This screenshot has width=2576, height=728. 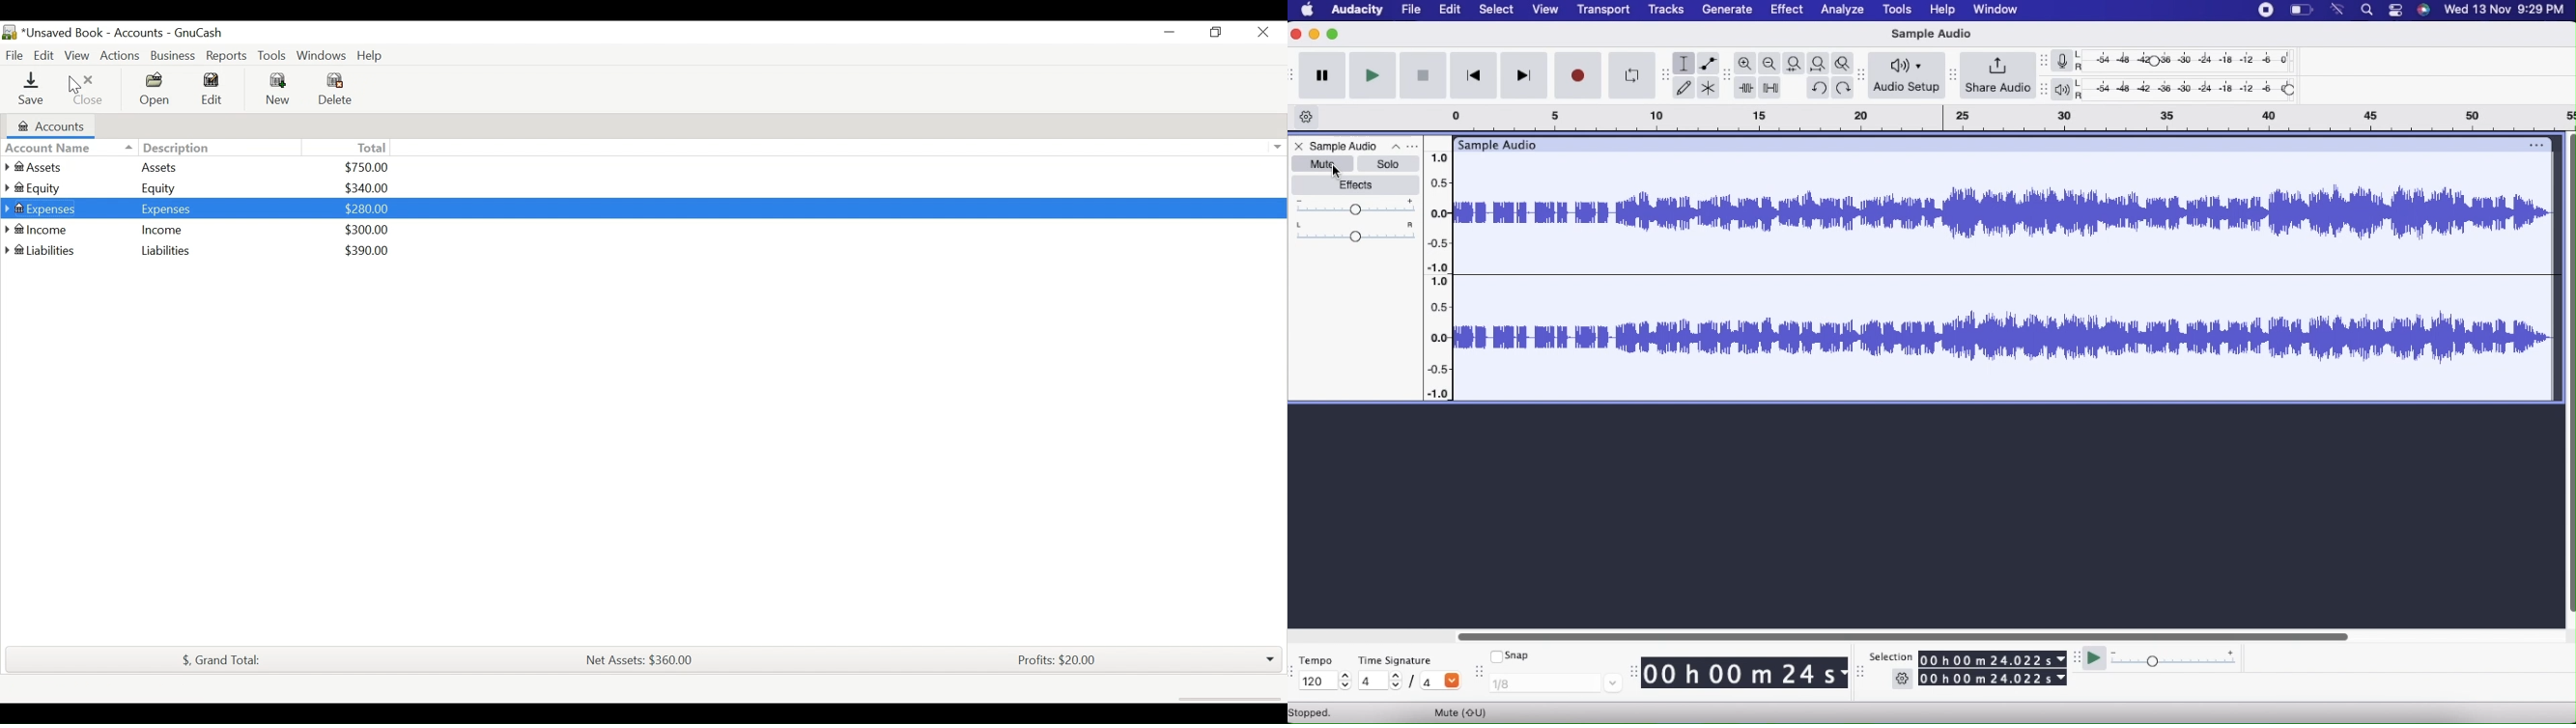 What do you see at coordinates (1842, 11) in the screenshot?
I see `Analyze` at bounding box center [1842, 11].